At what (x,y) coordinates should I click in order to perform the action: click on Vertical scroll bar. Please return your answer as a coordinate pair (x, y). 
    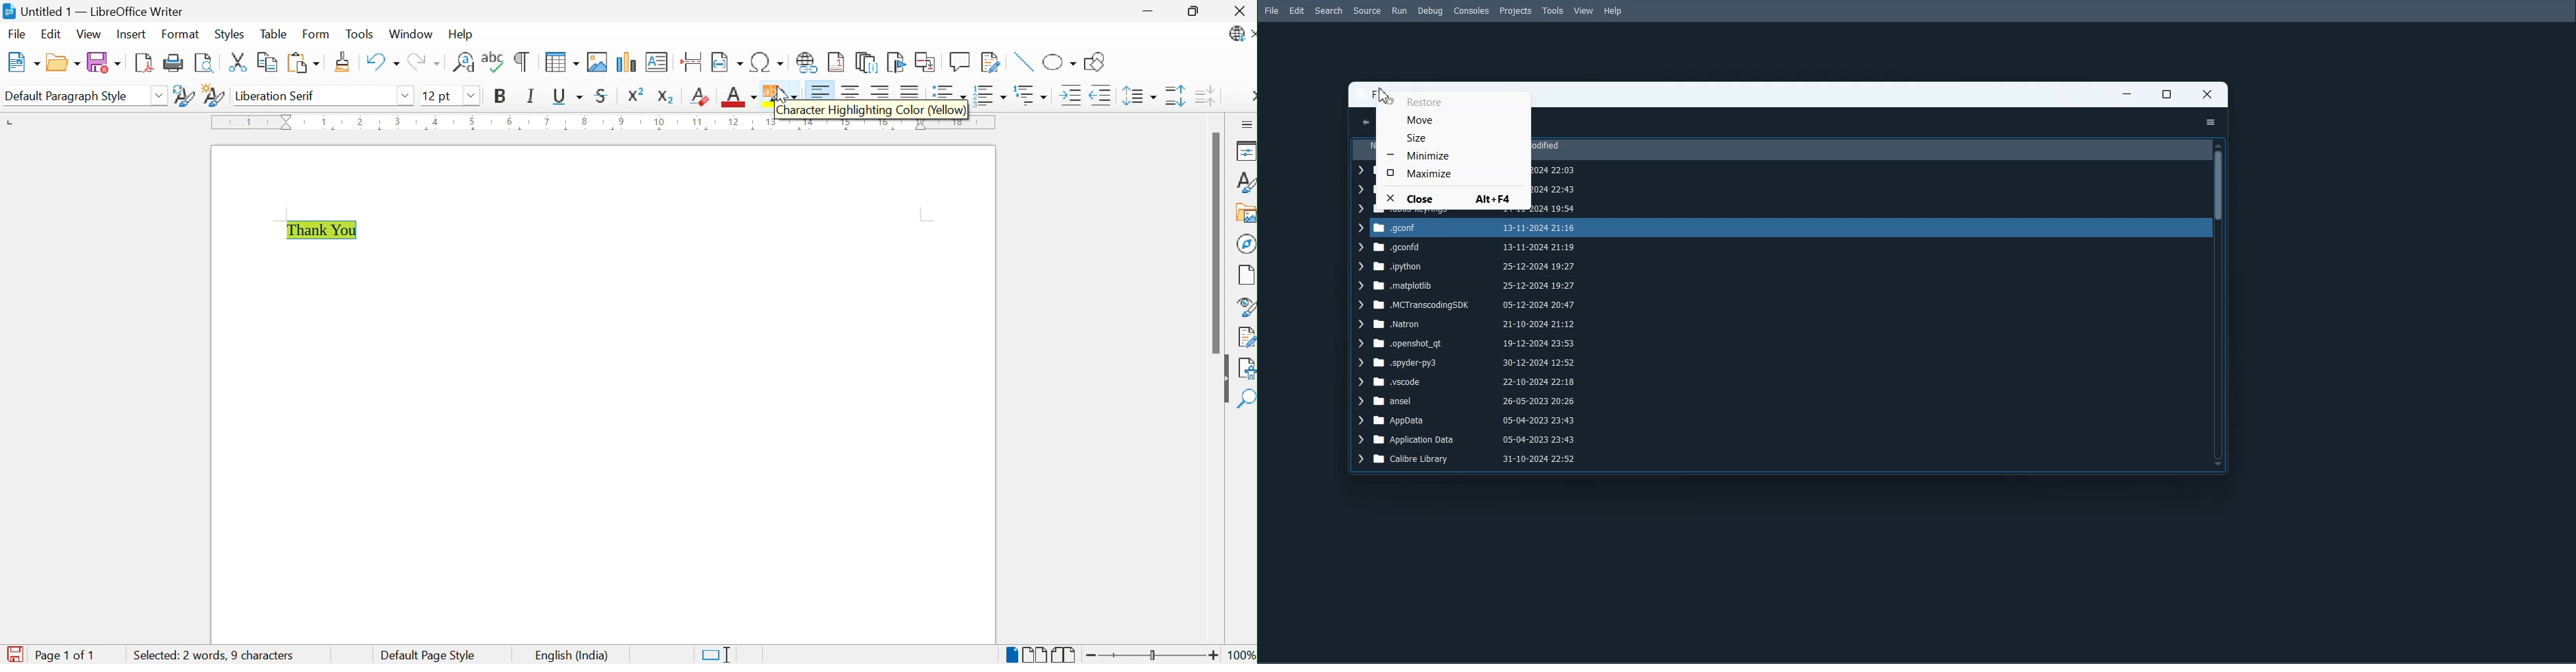
    Looking at the image, I should click on (2219, 303).